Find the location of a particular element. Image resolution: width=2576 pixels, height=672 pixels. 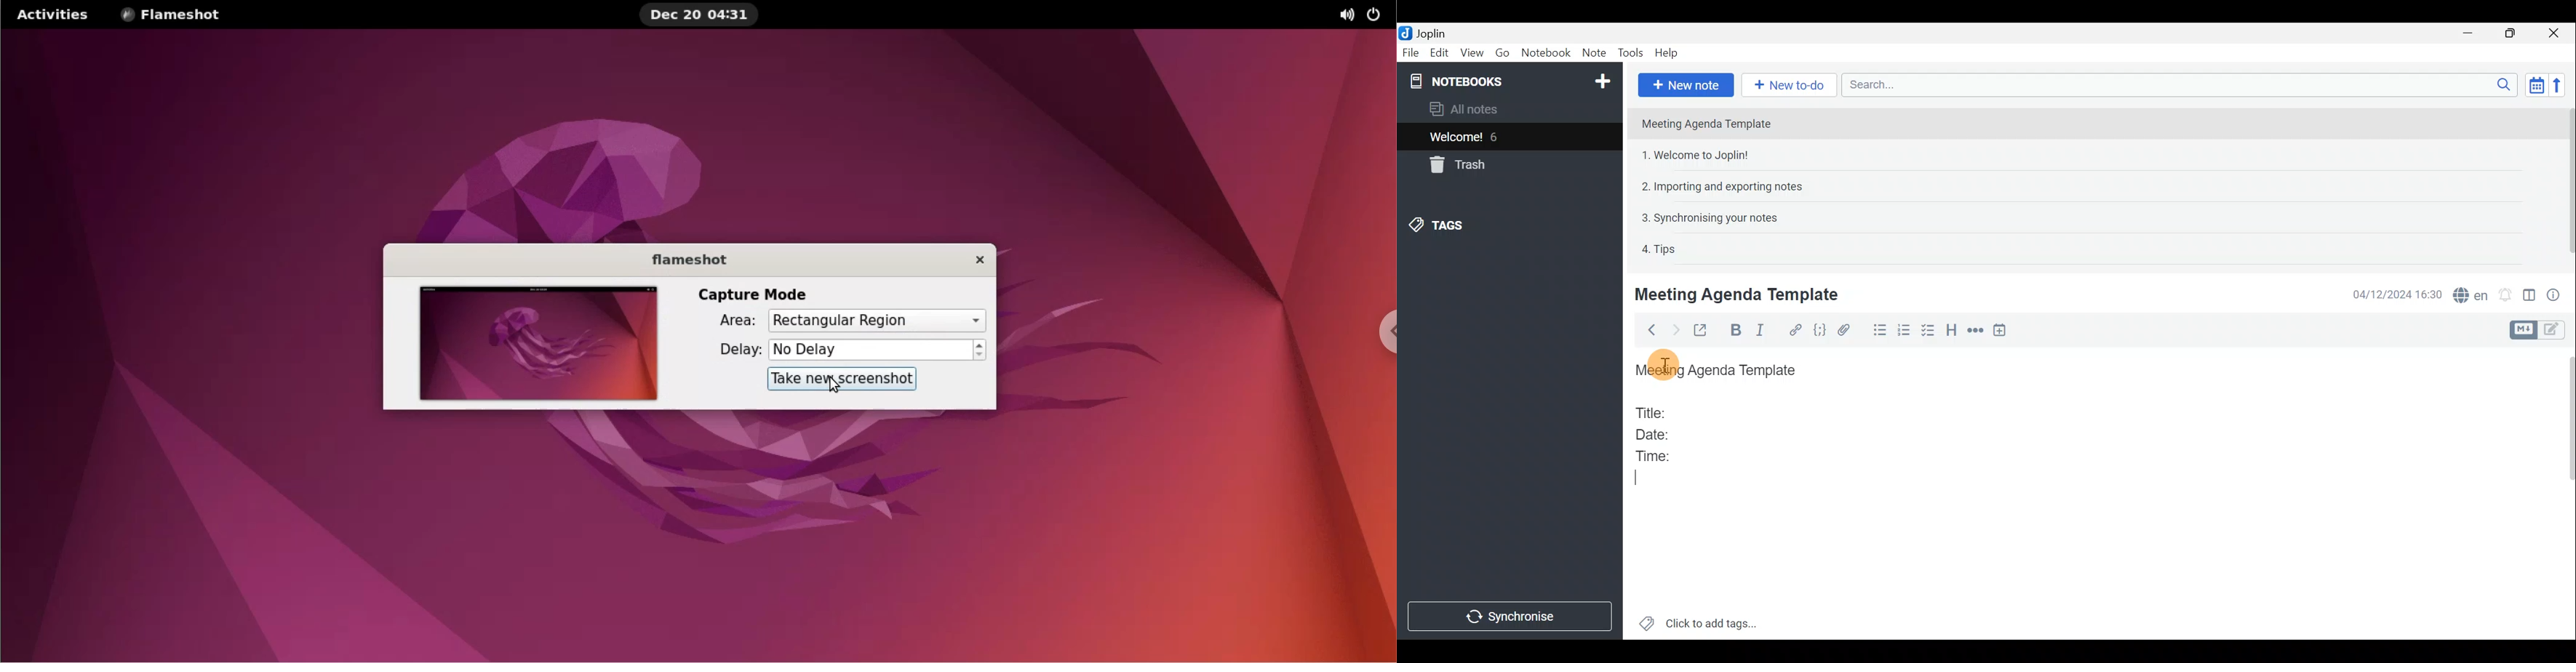

Heading is located at coordinates (1951, 333).